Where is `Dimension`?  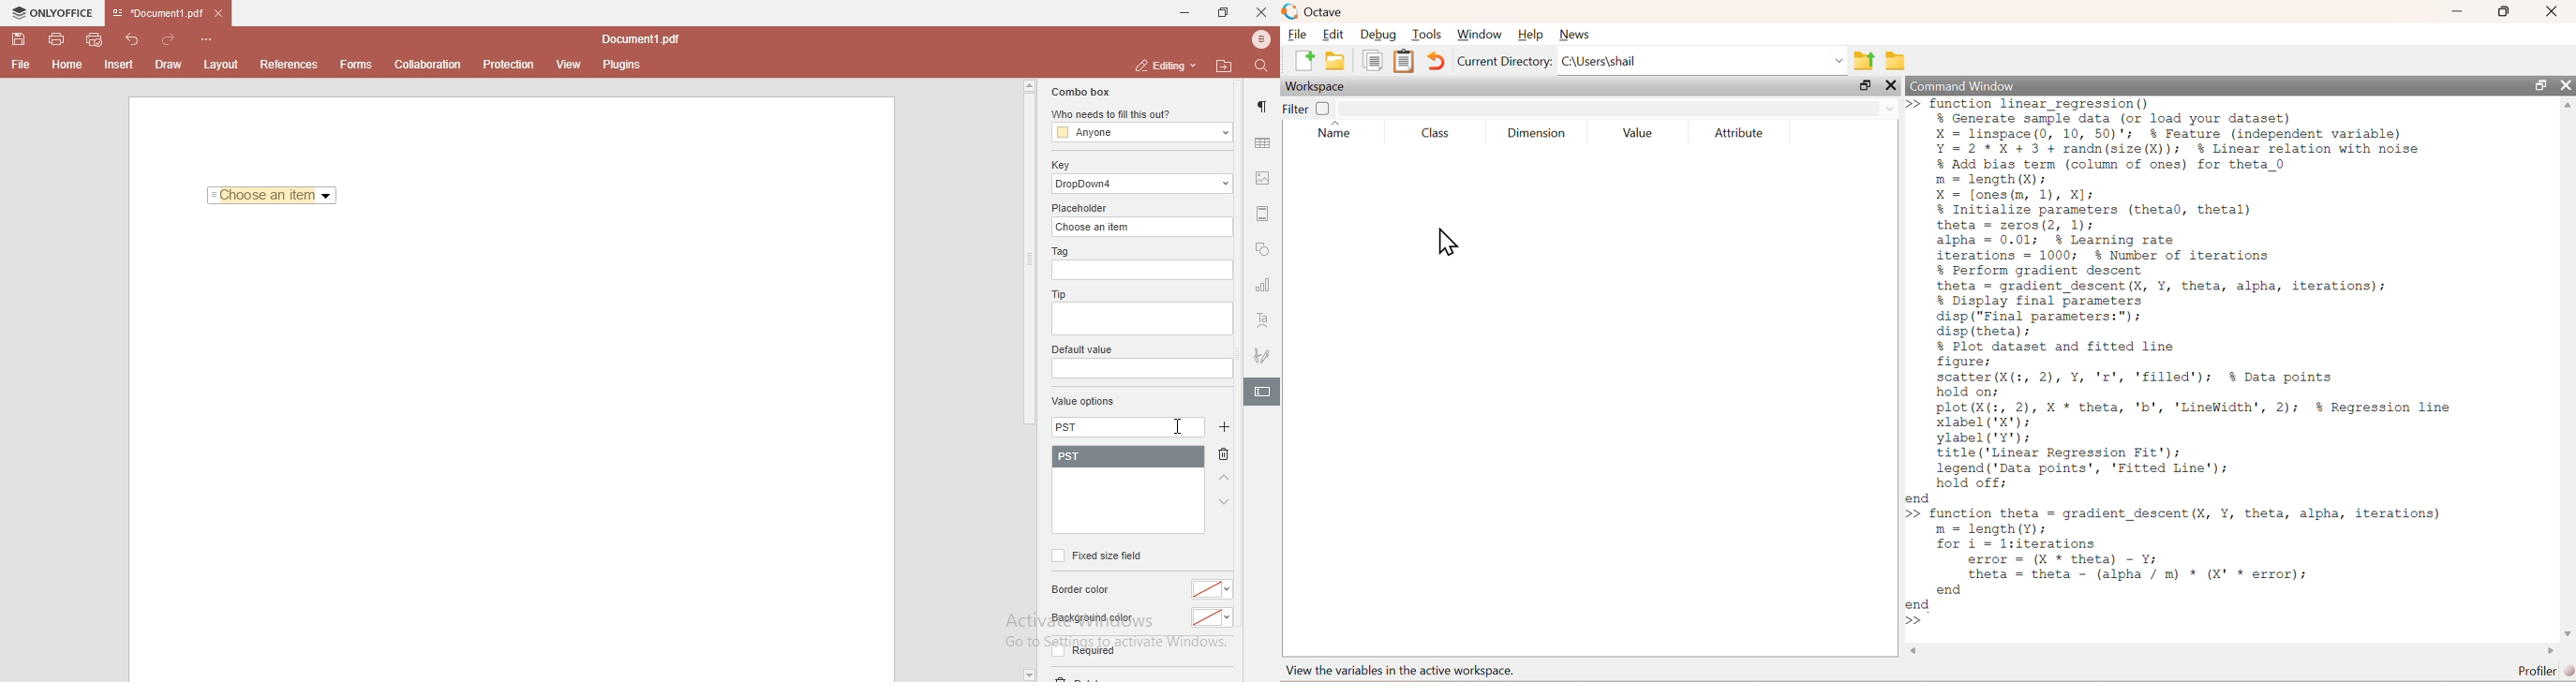
Dimension is located at coordinates (1537, 134).